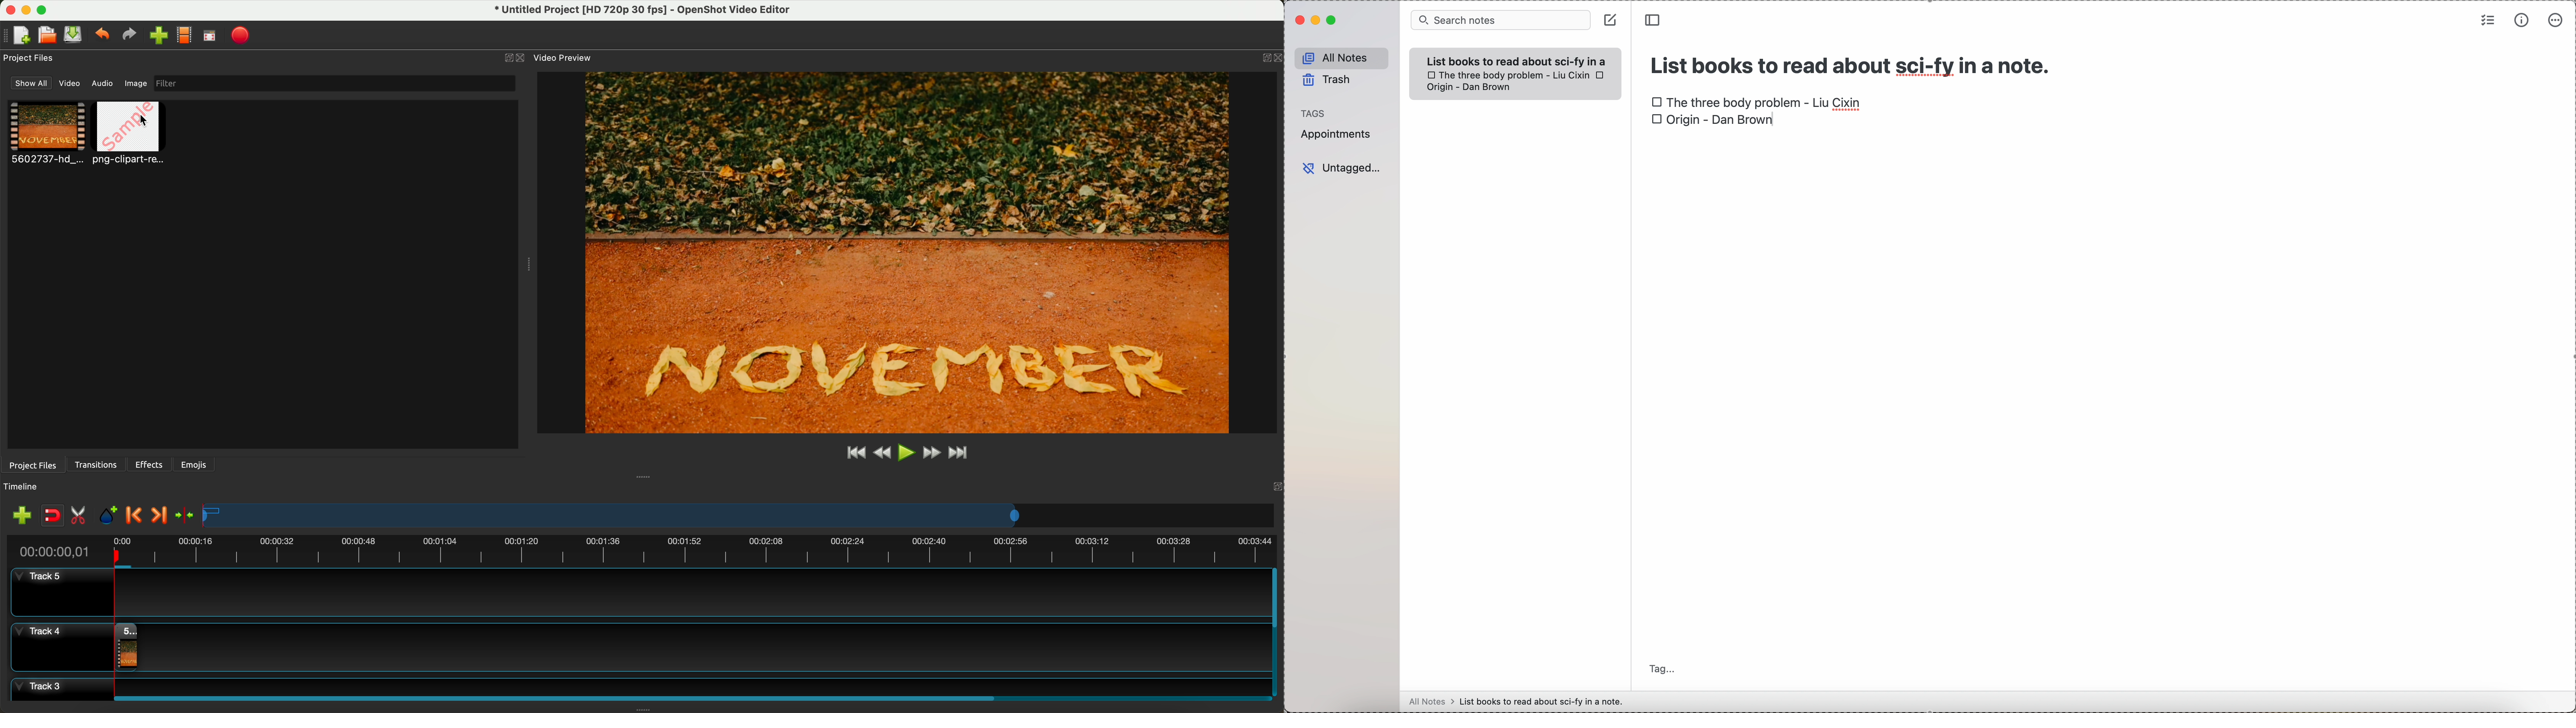 The height and width of the screenshot is (728, 2576). Describe the element at coordinates (1500, 20) in the screenshot. I see `search bar` at that location.